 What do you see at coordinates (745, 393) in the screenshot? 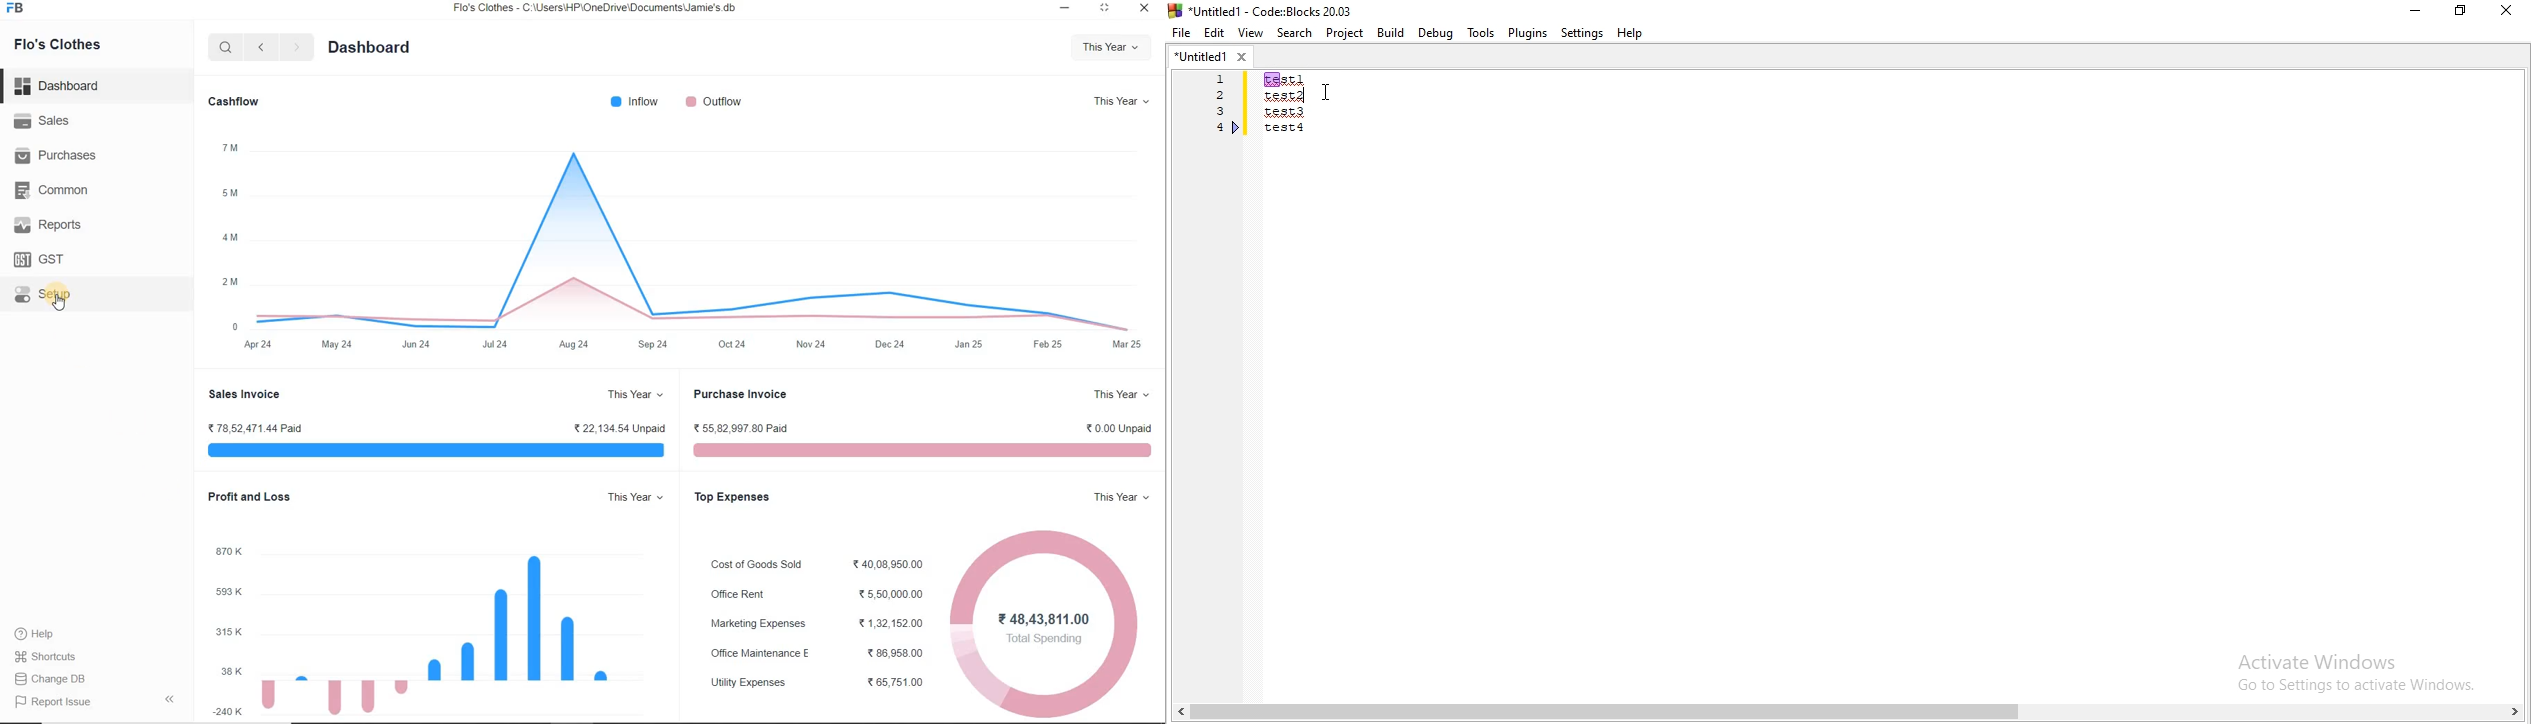
I see `purchase invoice` at bounding box center [745, 393].